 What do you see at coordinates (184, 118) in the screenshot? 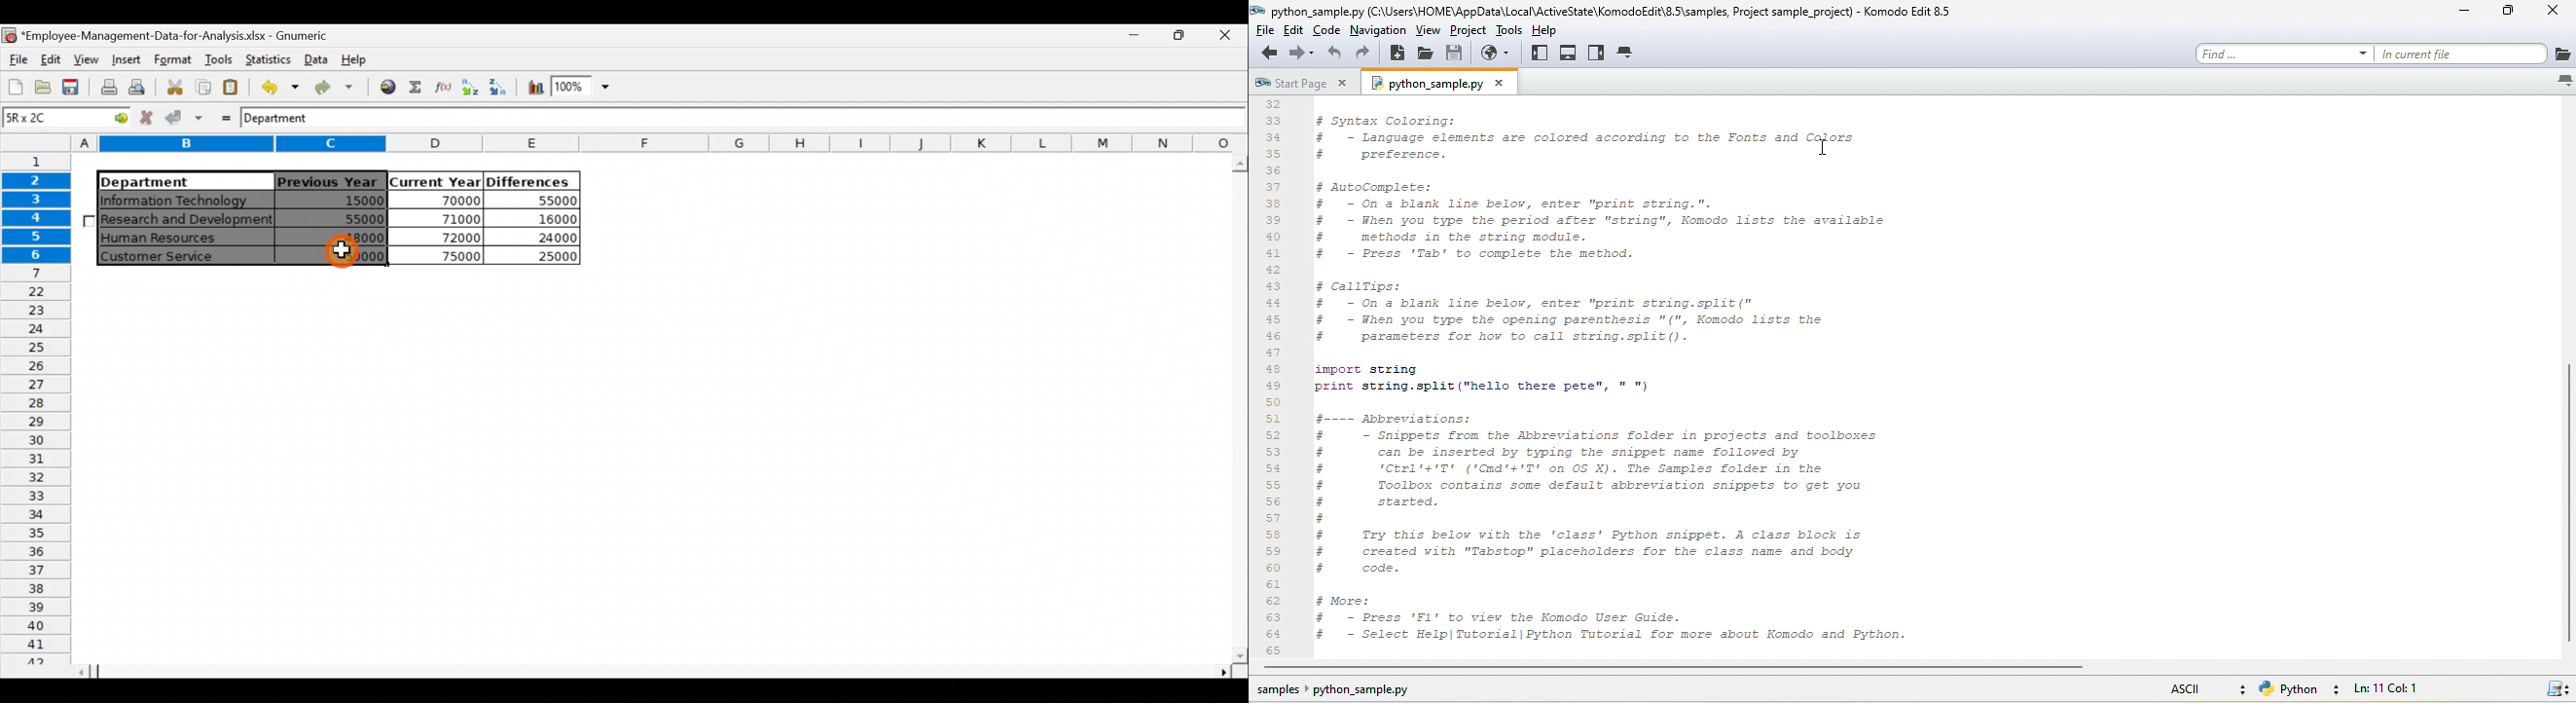
I see `Accept change` at bounding box center [184, 118].